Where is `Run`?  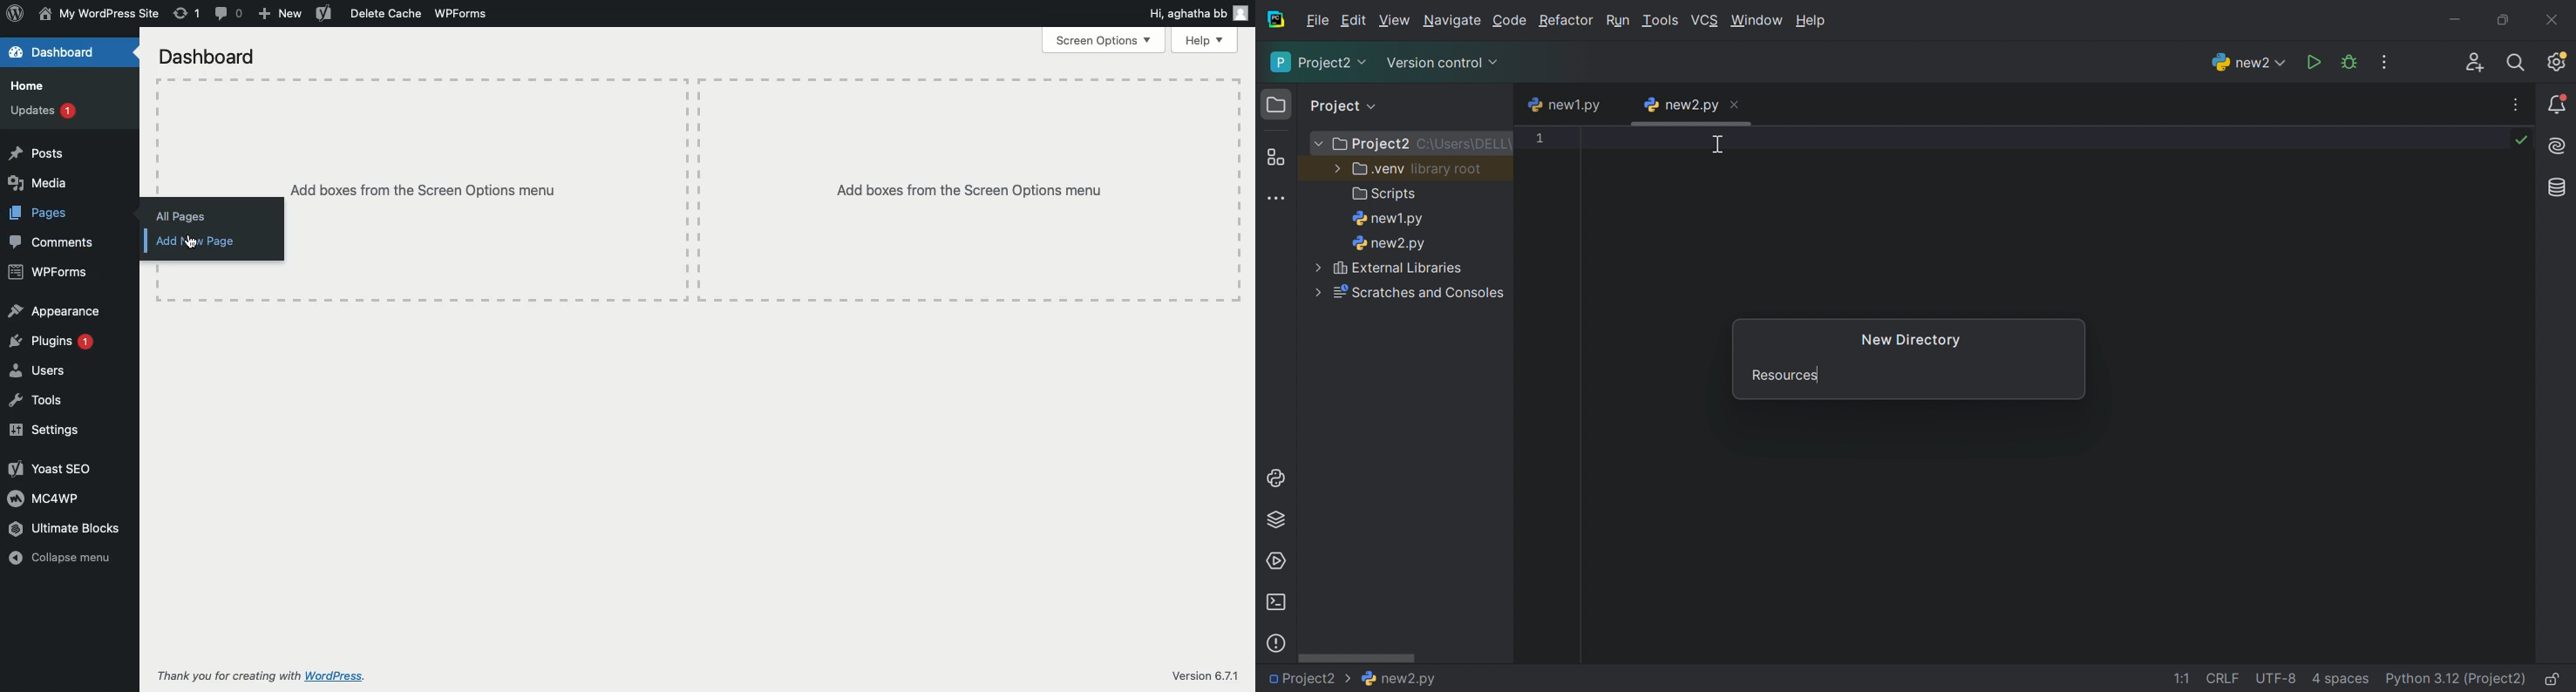
Run is located at coordinates (1621, 21).